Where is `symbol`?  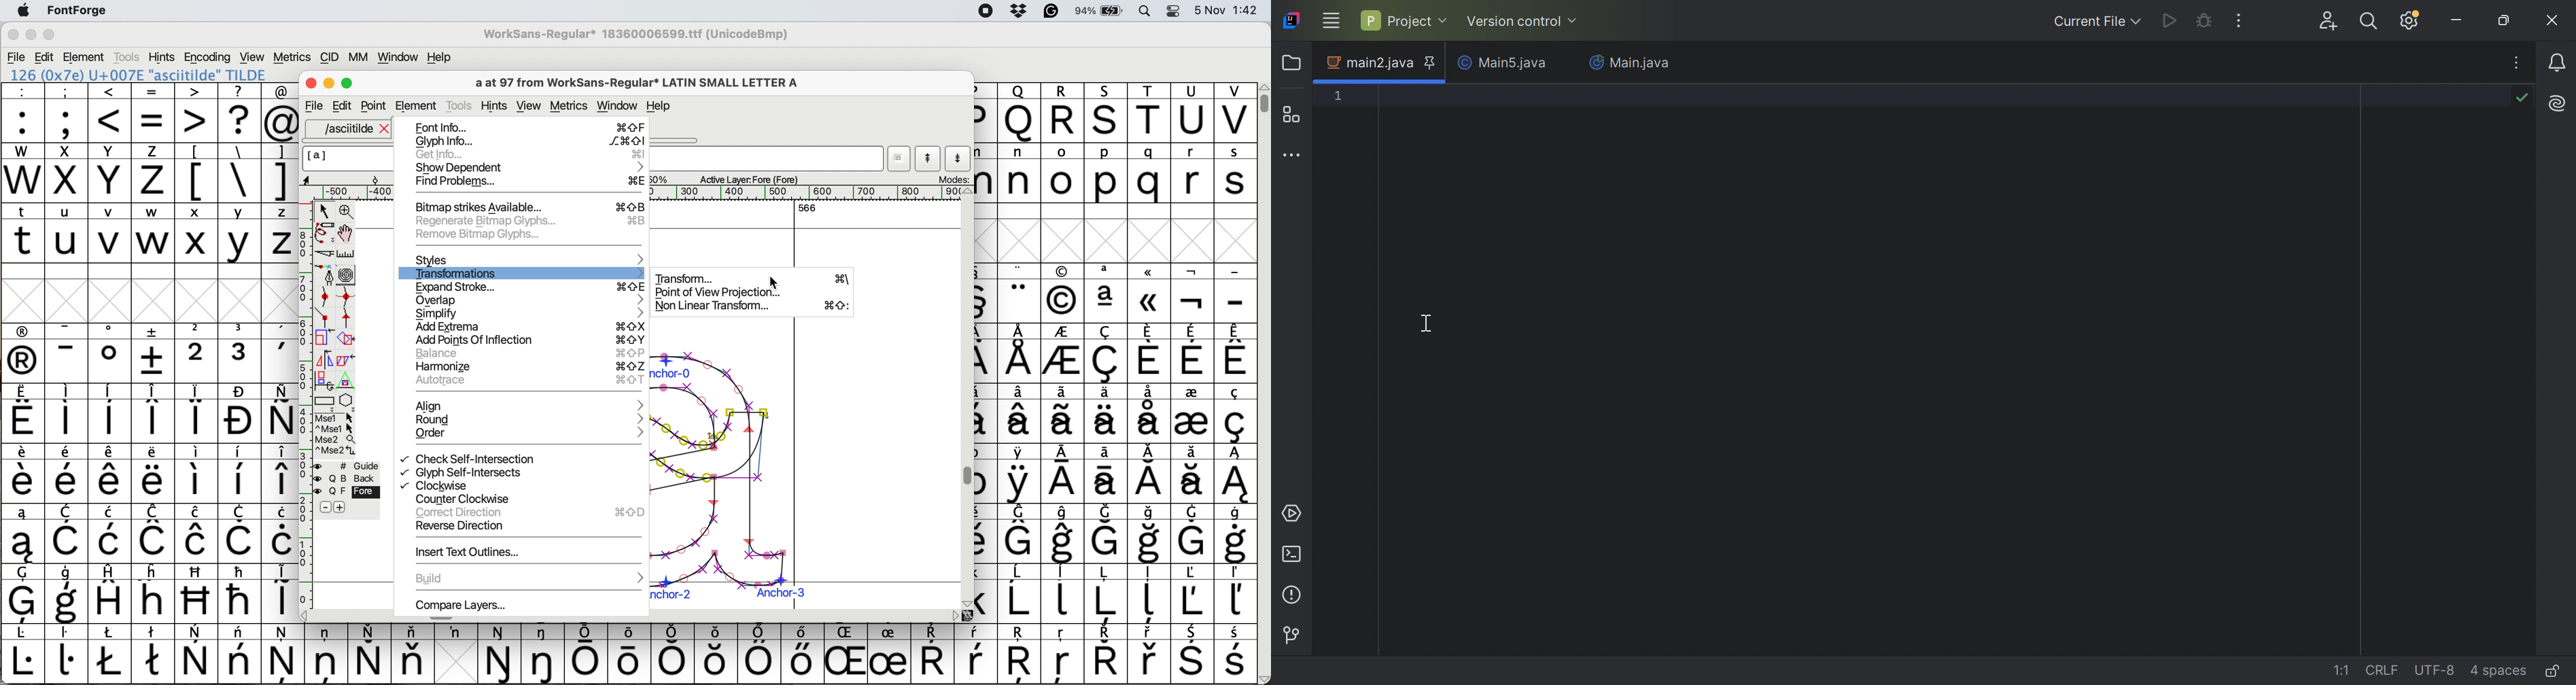 symbol is located at coordinates (1191, 412).